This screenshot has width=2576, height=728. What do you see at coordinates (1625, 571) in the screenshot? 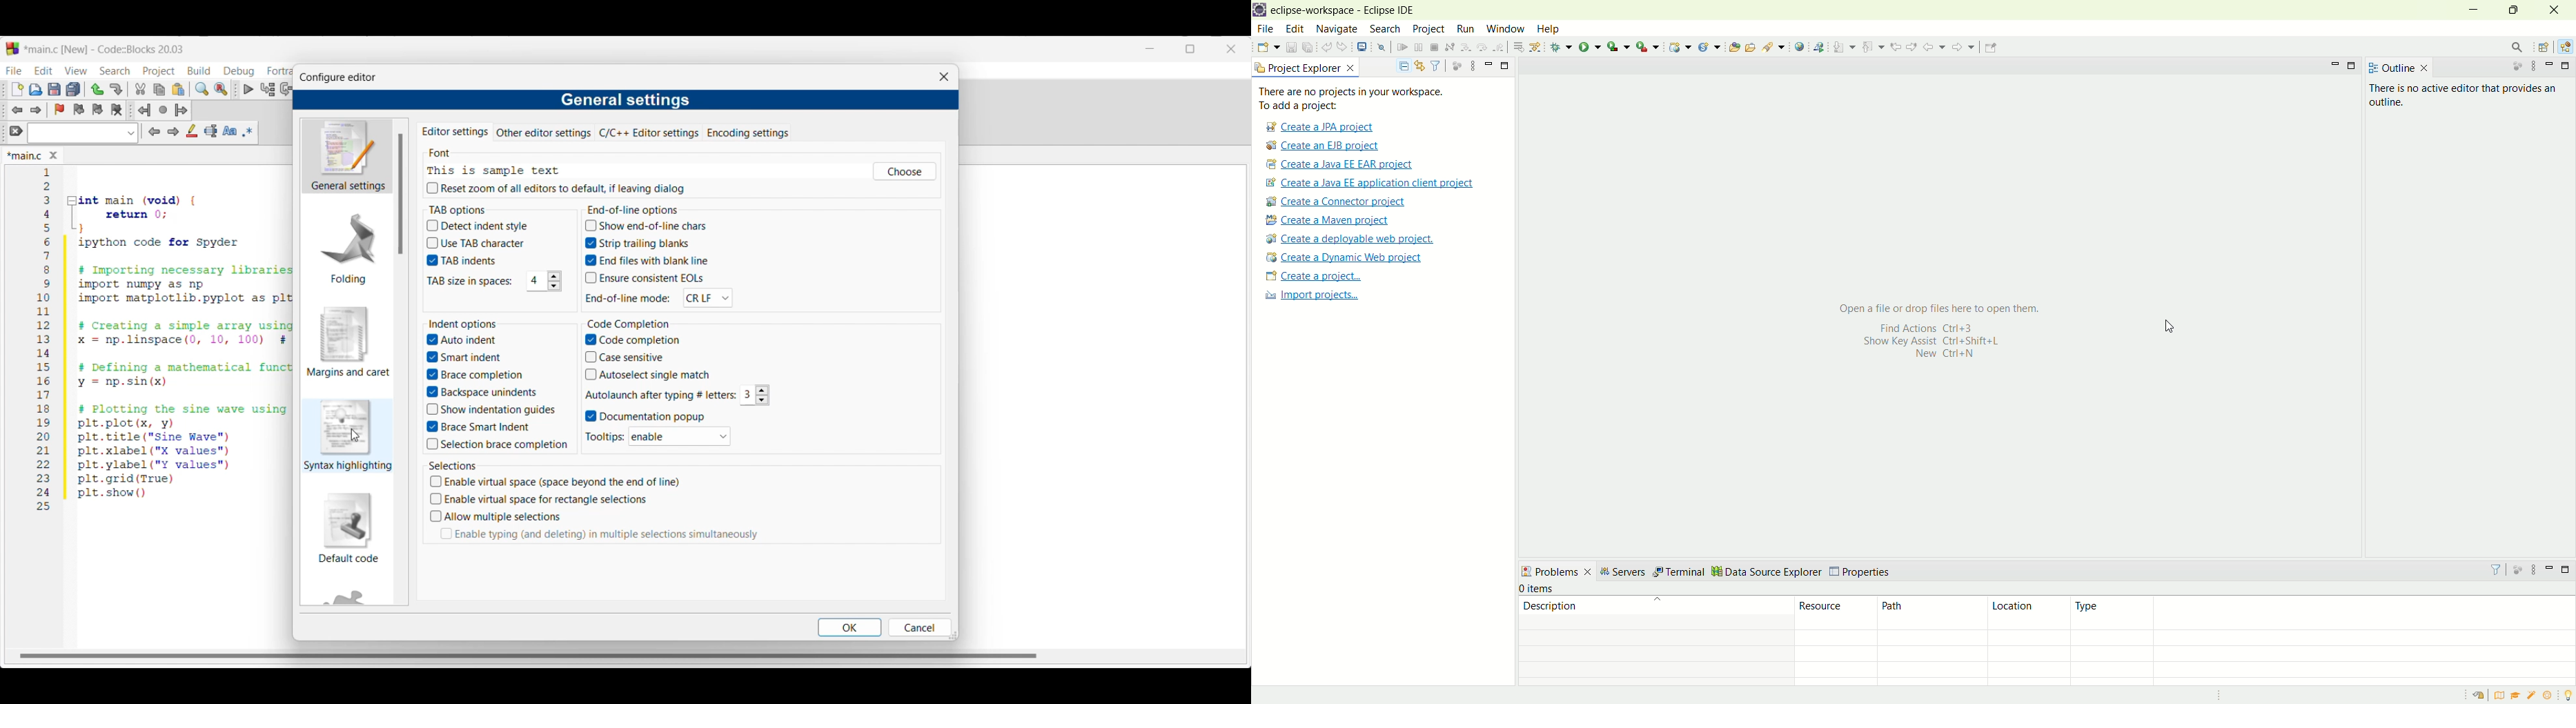
I see `servers` at bounding box center [1625, 571].